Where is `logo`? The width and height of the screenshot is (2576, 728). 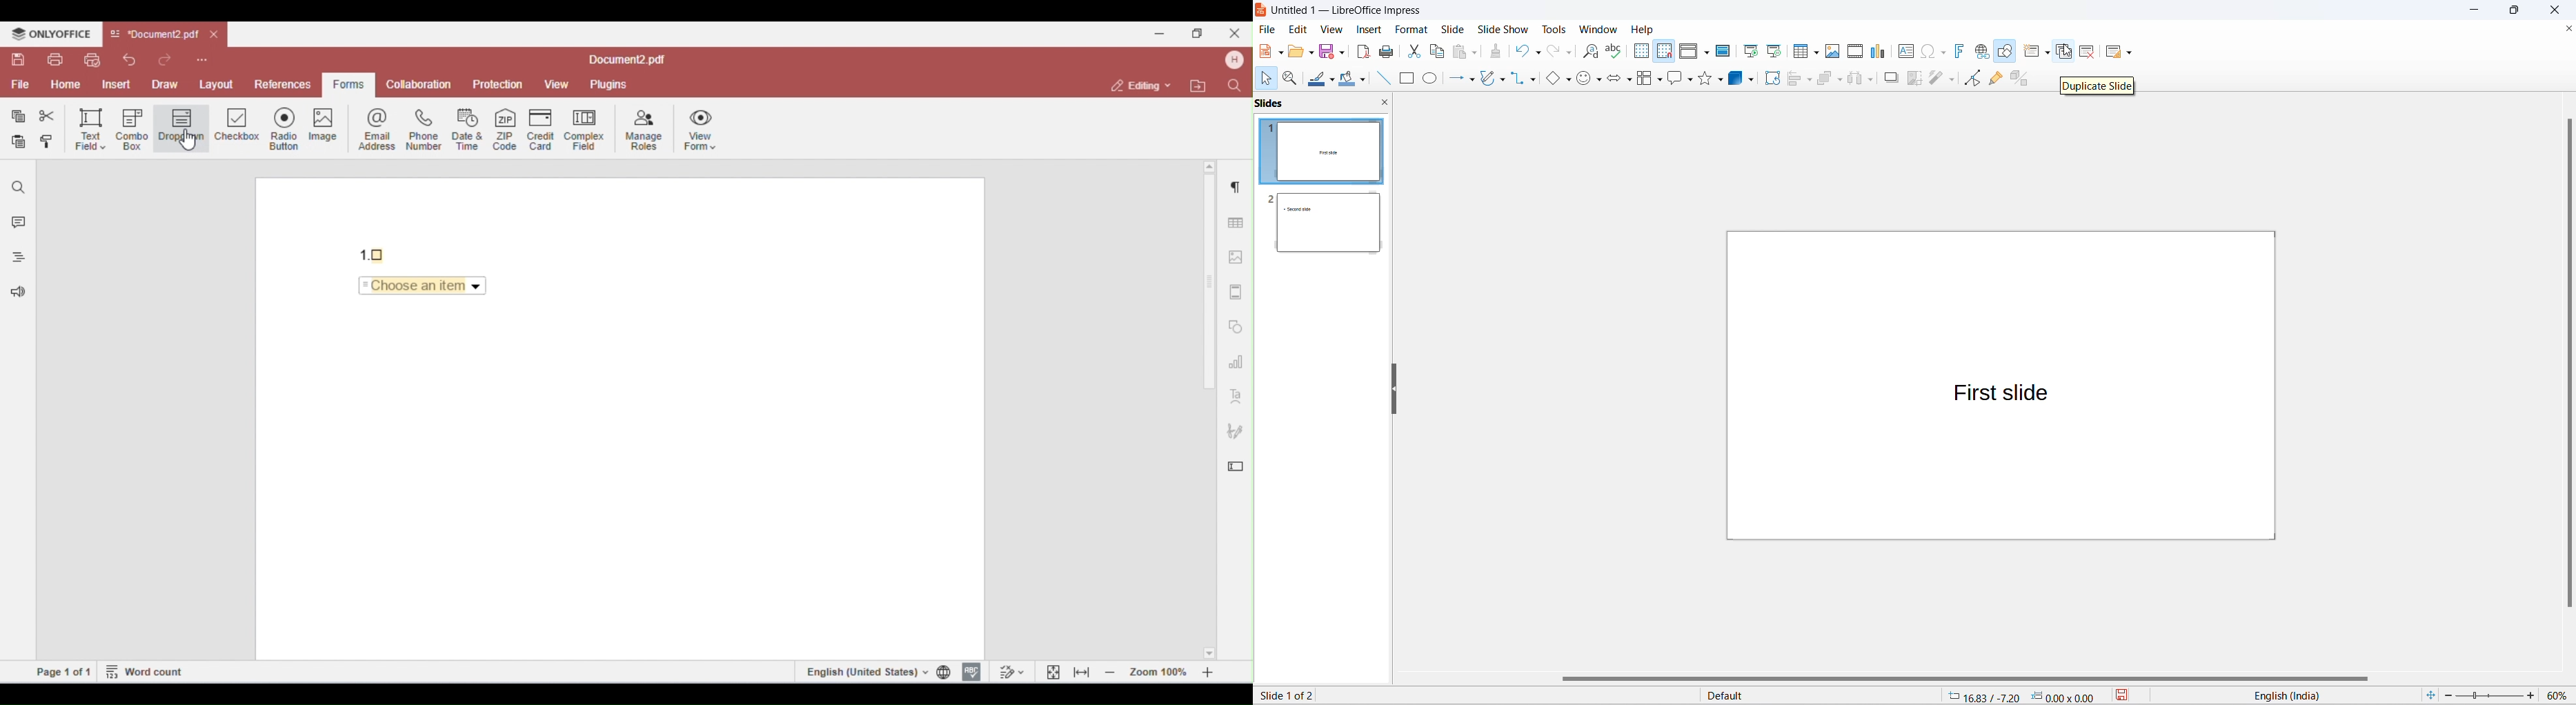
logo is located at coordinates (1261, 10).